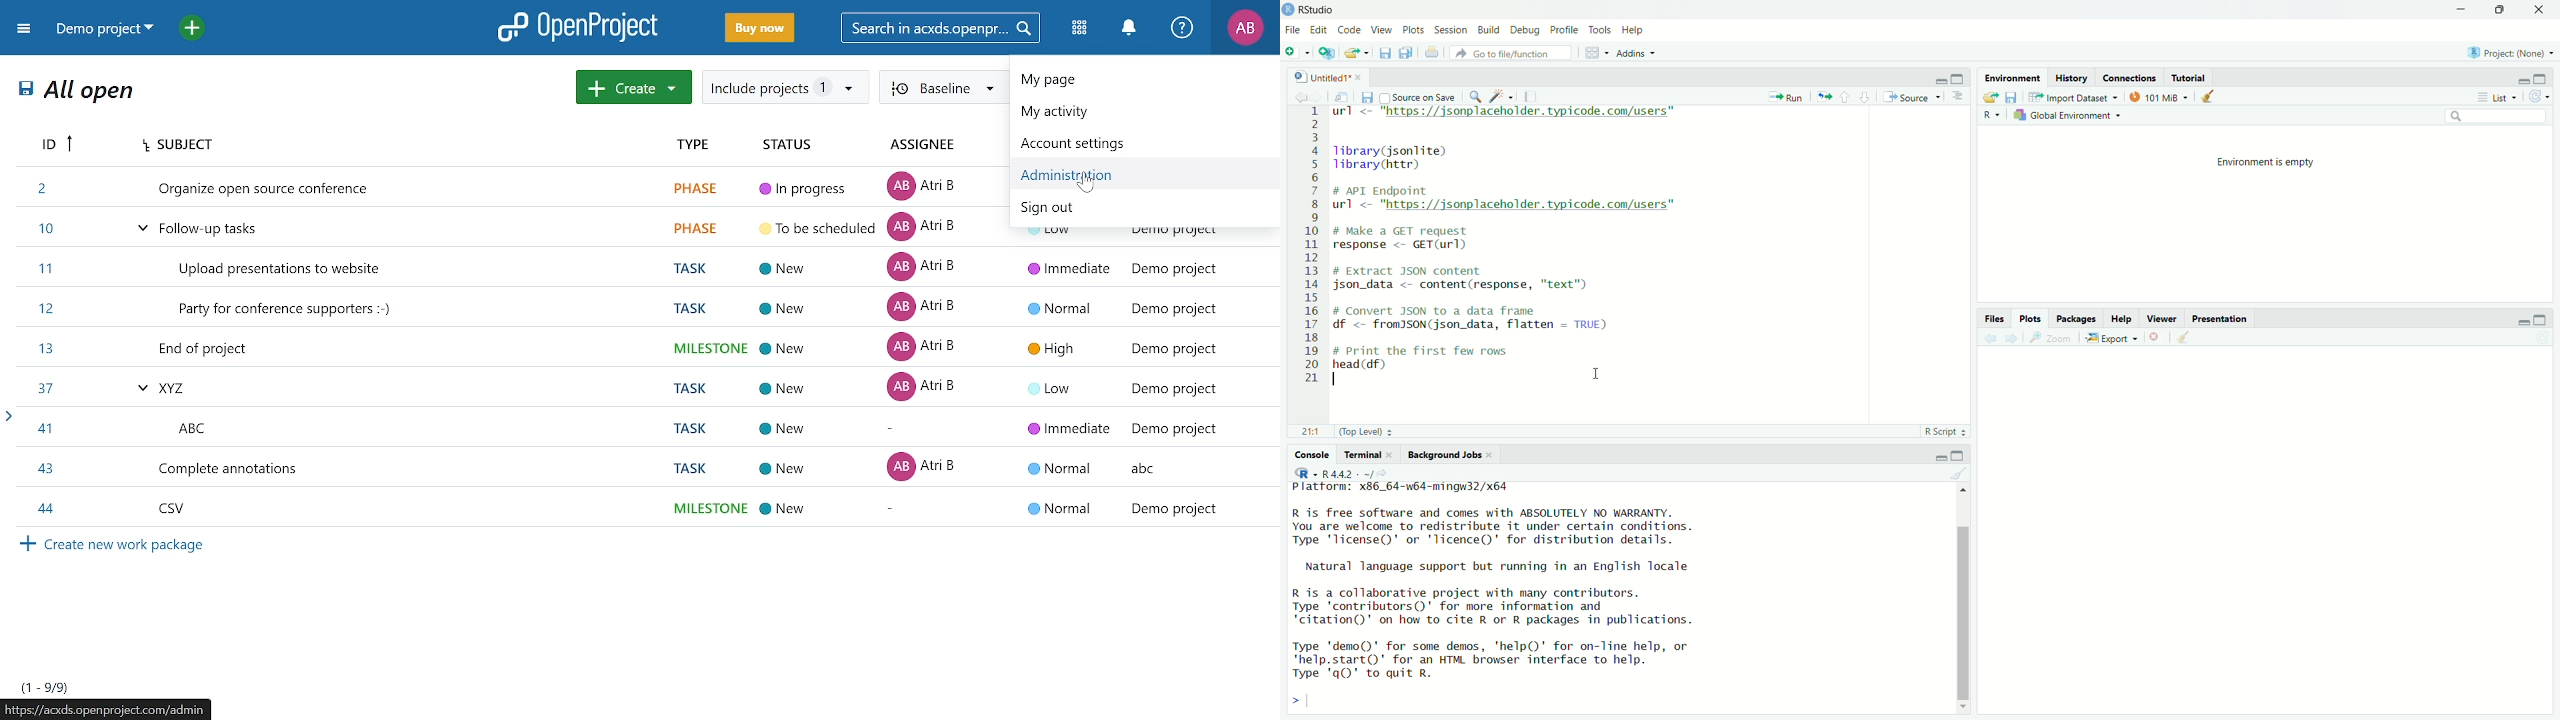 Image resolution: width=2576 pixels, height=728 pixels. I want to click on include projects, so click(783, 87).